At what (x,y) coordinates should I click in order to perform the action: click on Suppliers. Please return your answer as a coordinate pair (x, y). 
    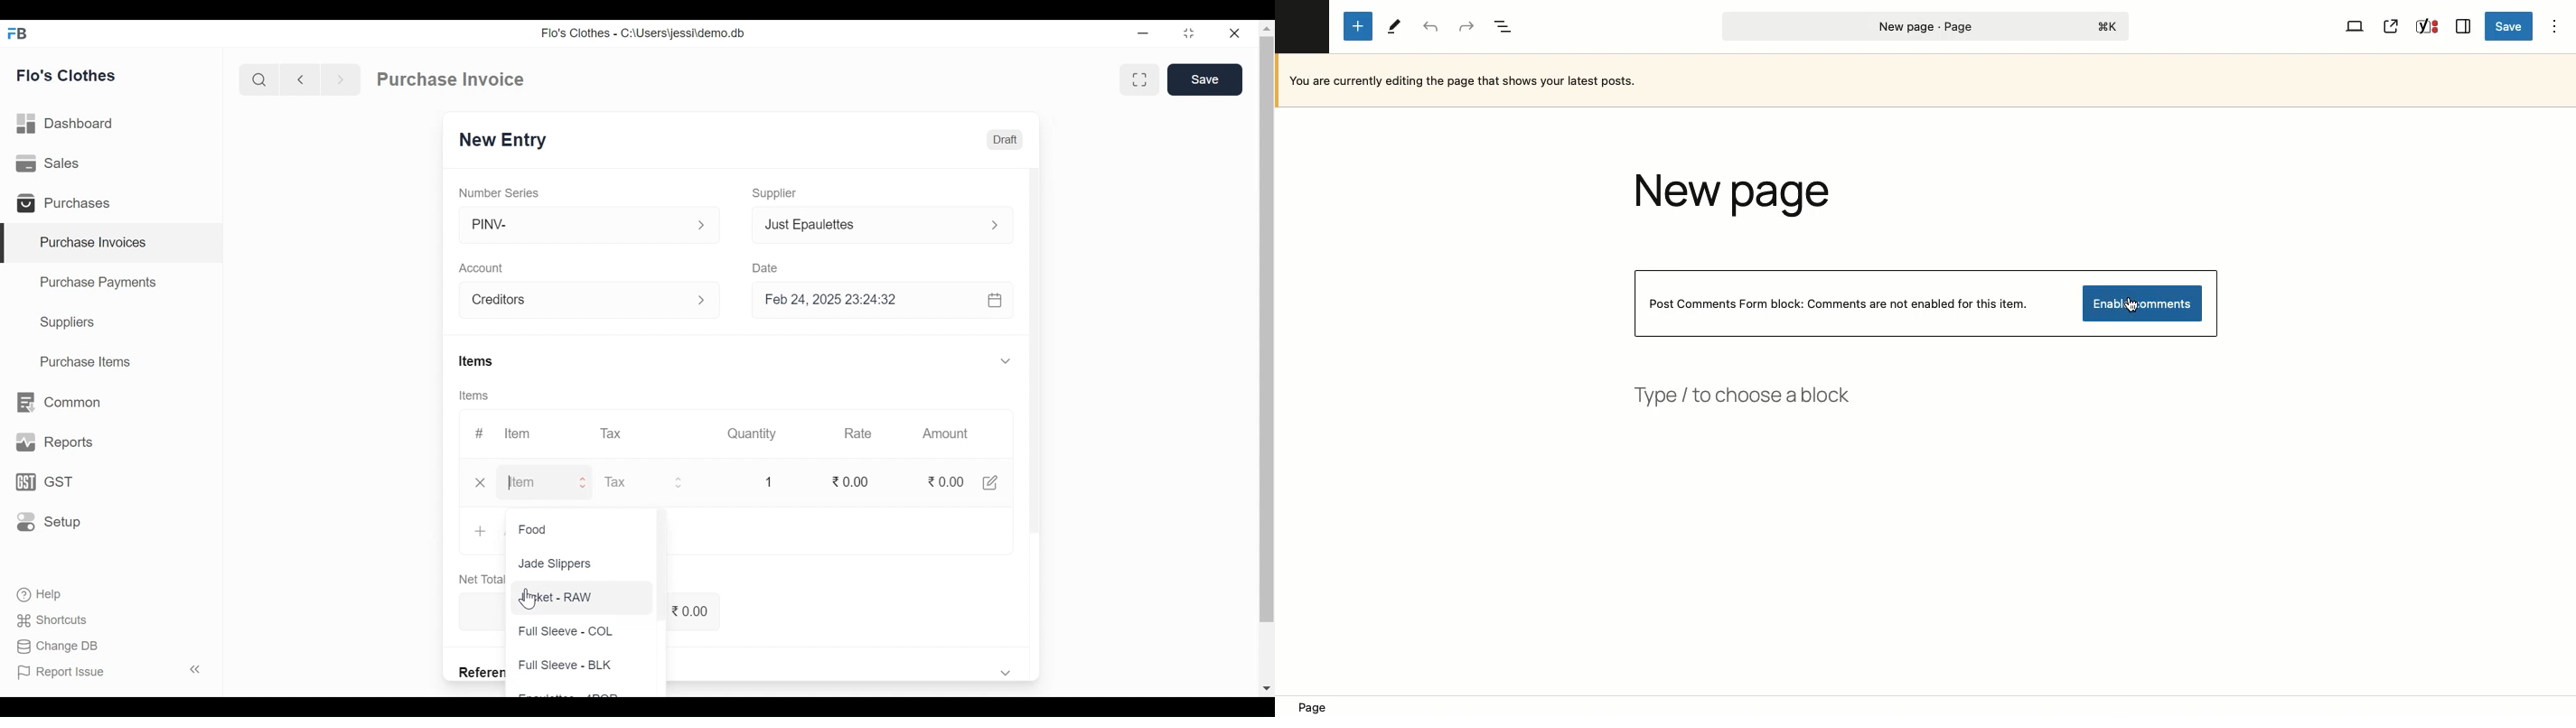
    Looking at the image, I should click on (70, 324).